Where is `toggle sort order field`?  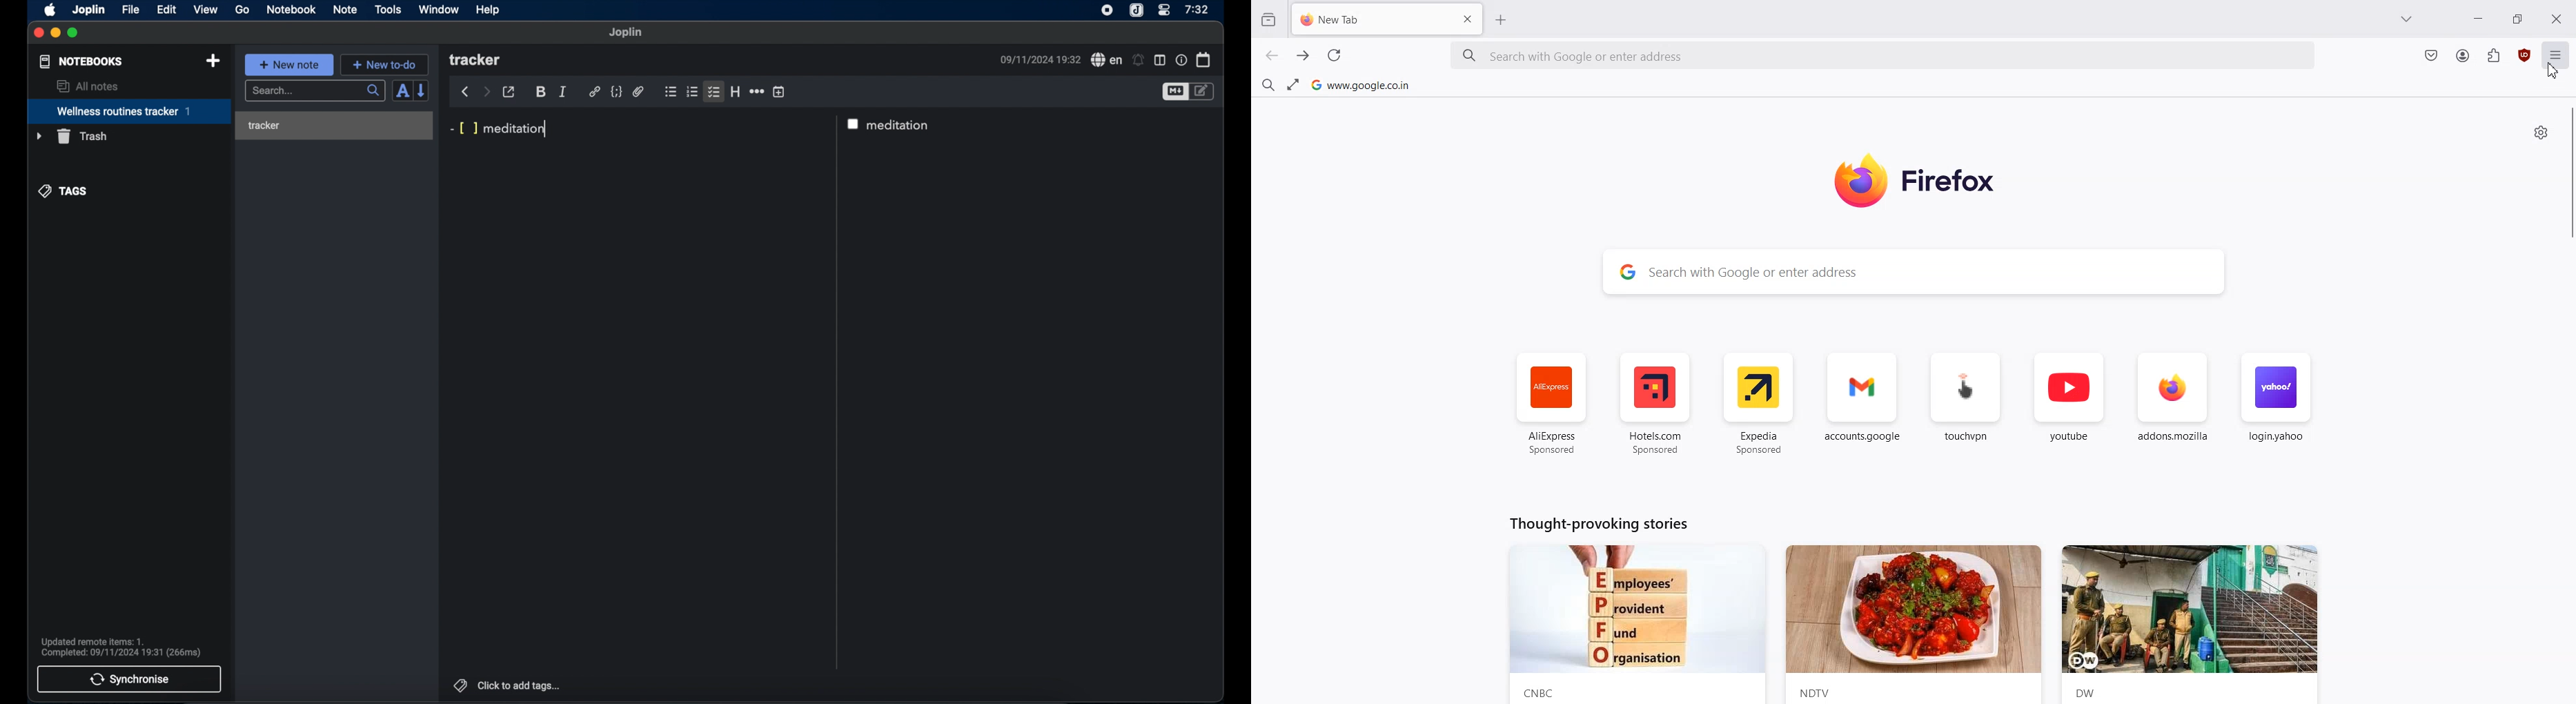
toggle sort order field is located at coordinates (402, 91).